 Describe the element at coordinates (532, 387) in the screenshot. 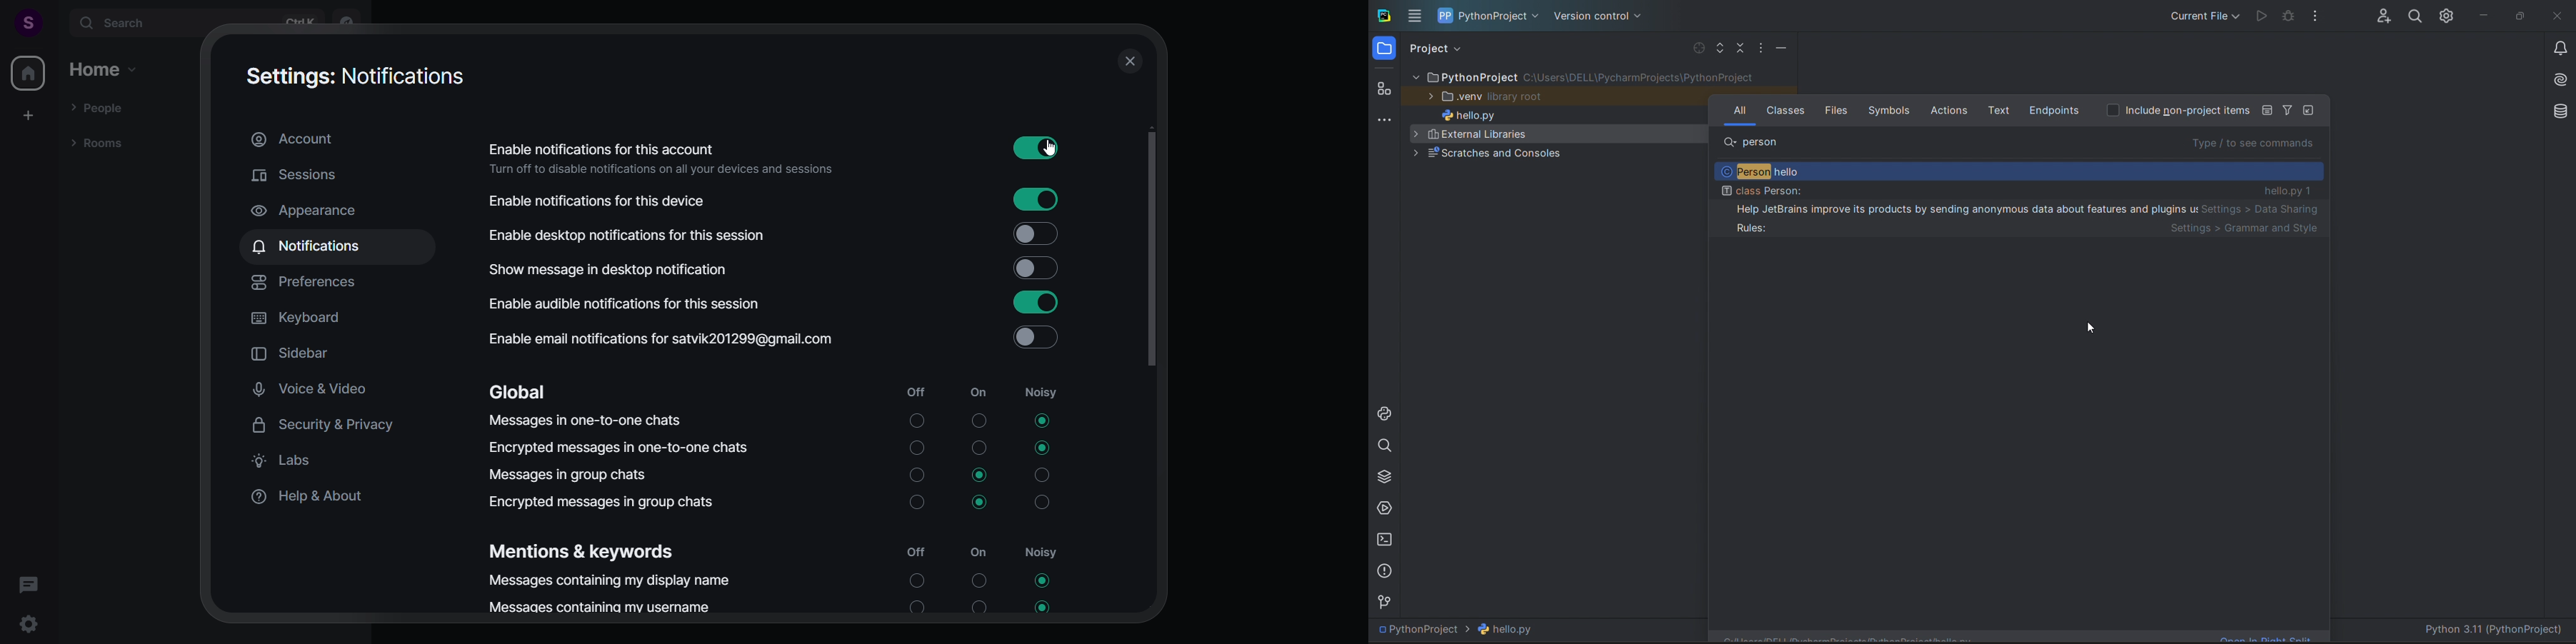

I see `global` at that location.